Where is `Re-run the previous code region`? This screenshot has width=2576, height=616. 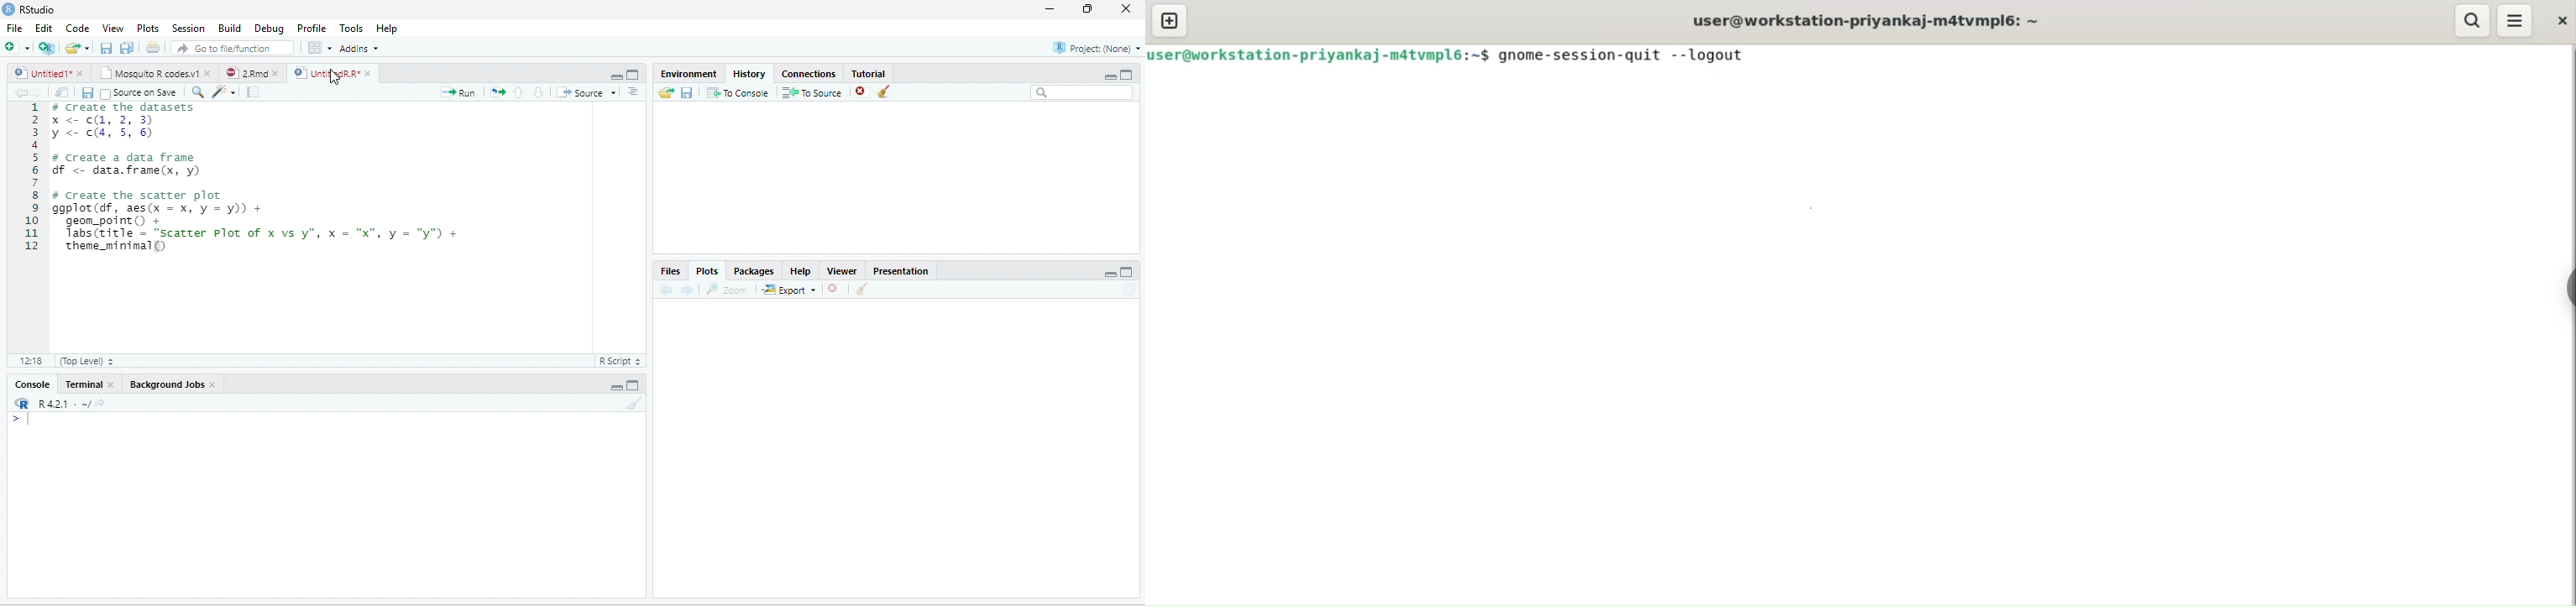 Re-run the previous code region is located at coordinates (498, 92).